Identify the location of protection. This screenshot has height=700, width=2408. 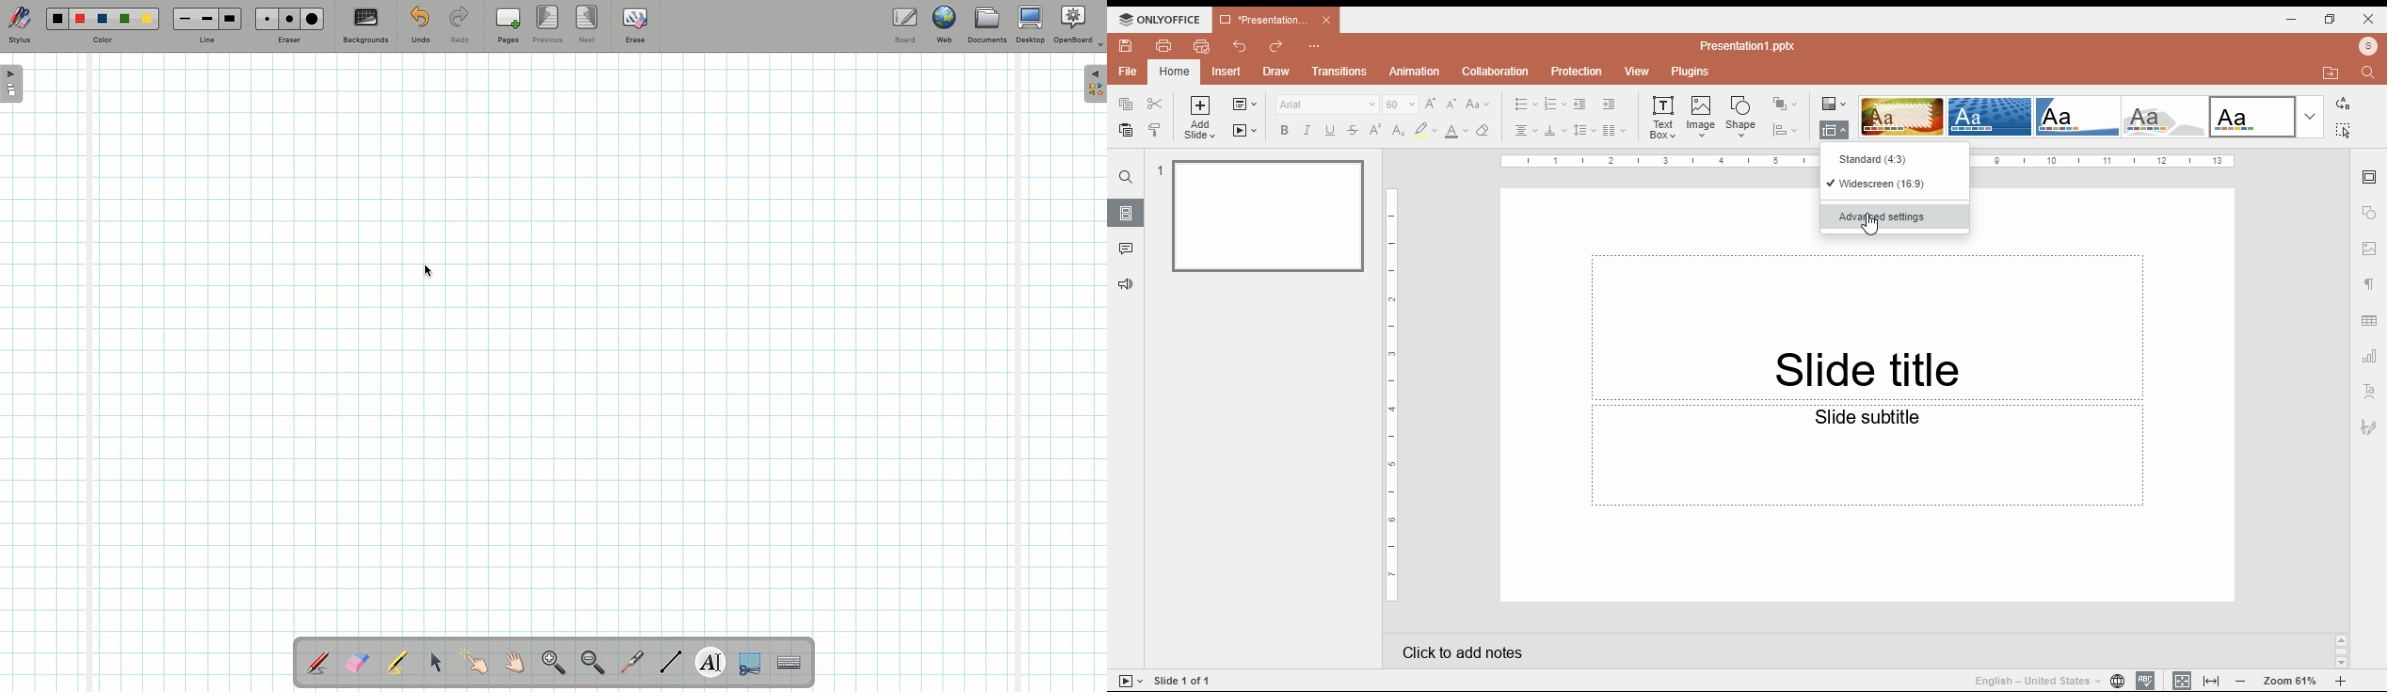
(1576, 72).